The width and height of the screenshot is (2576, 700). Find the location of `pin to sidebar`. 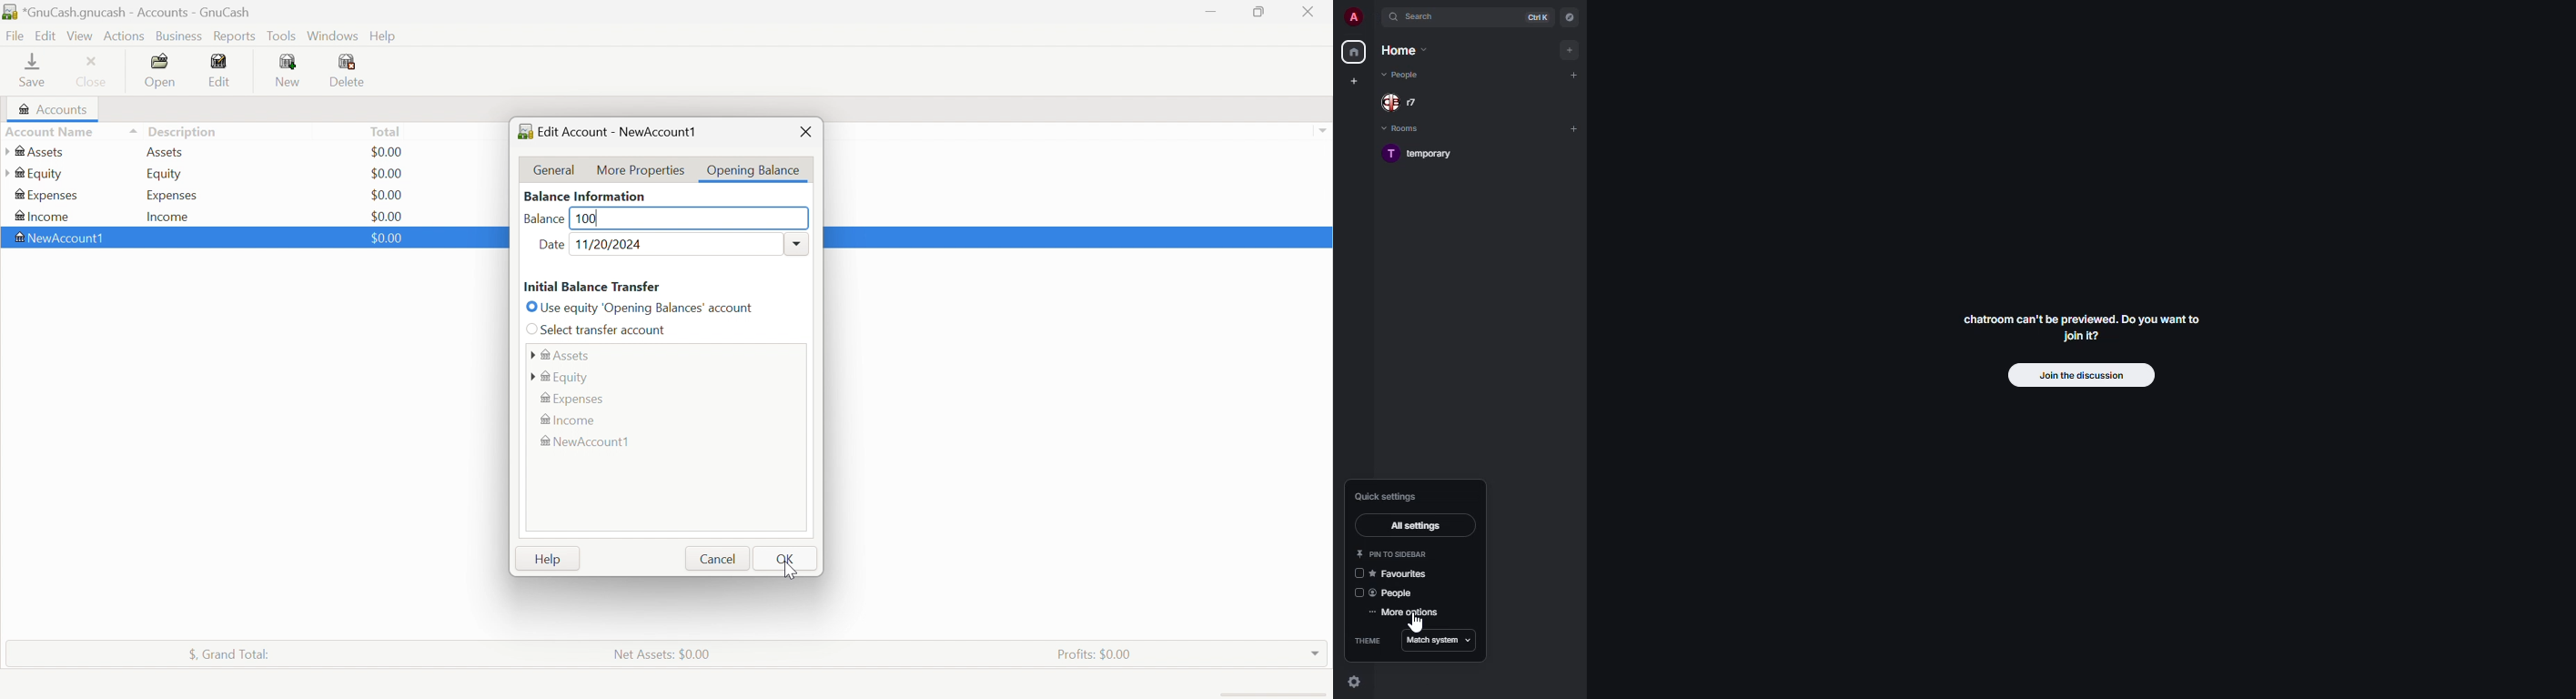

pin to sidebar is located at coordinates (1389, 553).